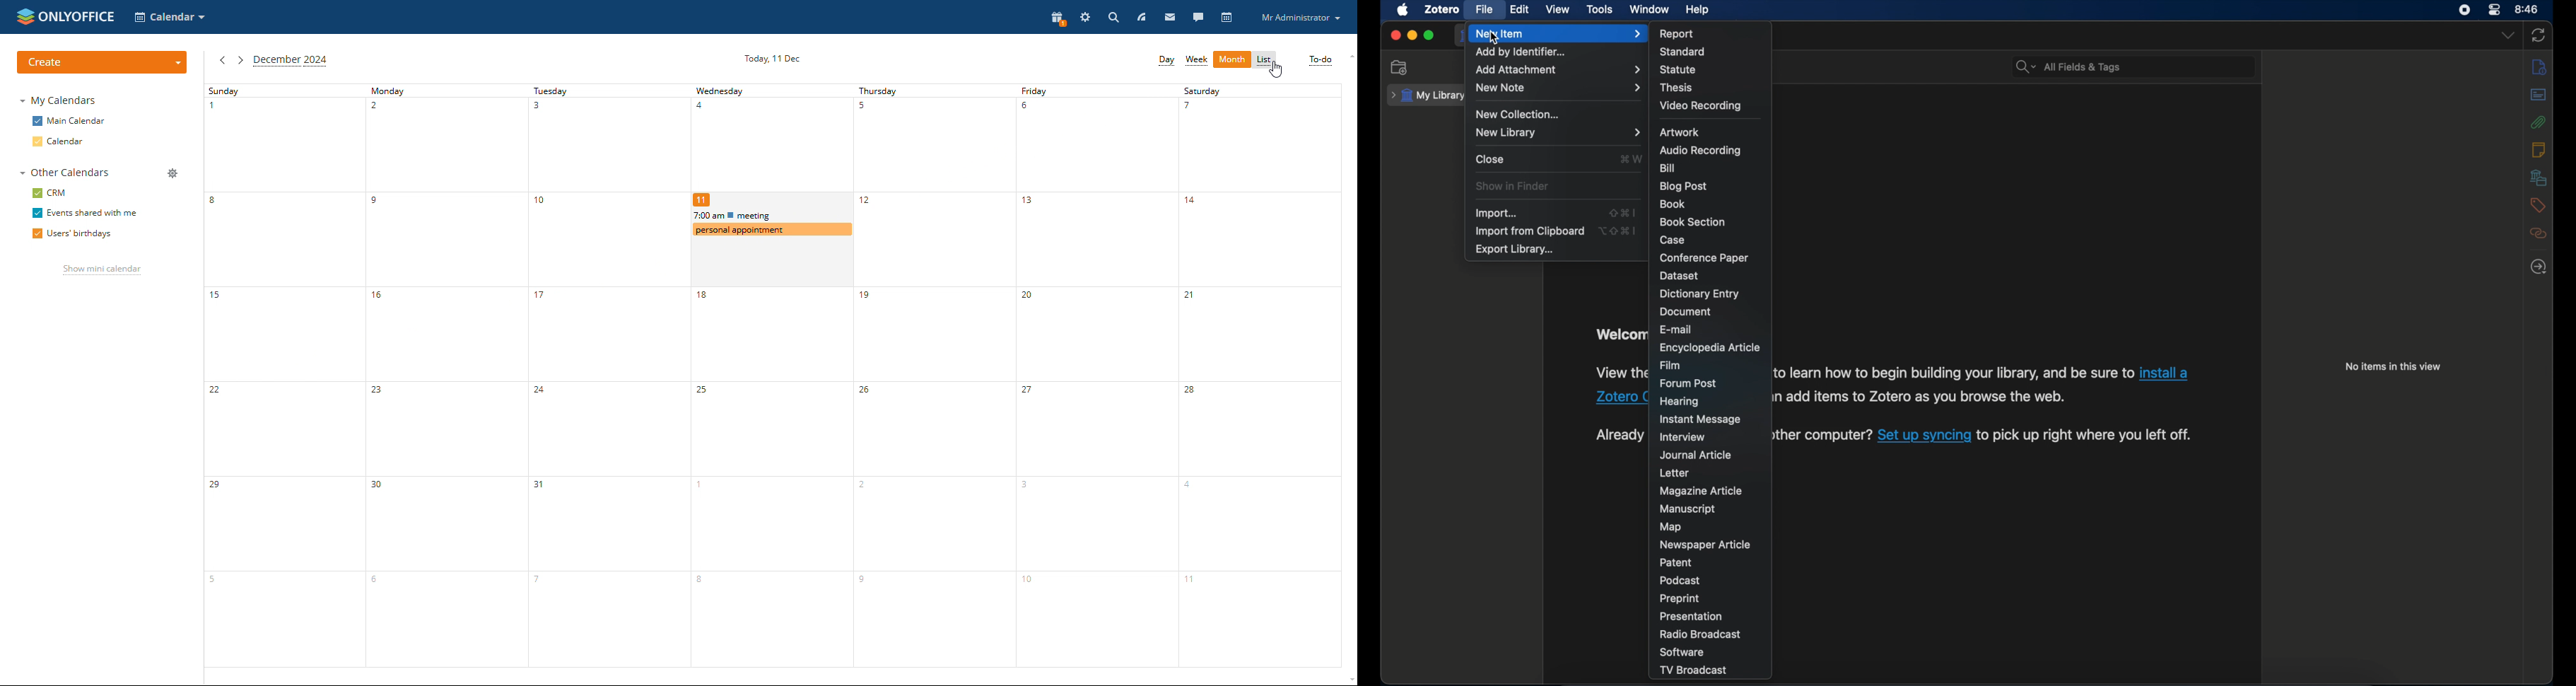 The width and height of the screenshot is (2576, 700). Describe the element at coordinates (1688, 312) in the screenshot. I see `document` at that location.